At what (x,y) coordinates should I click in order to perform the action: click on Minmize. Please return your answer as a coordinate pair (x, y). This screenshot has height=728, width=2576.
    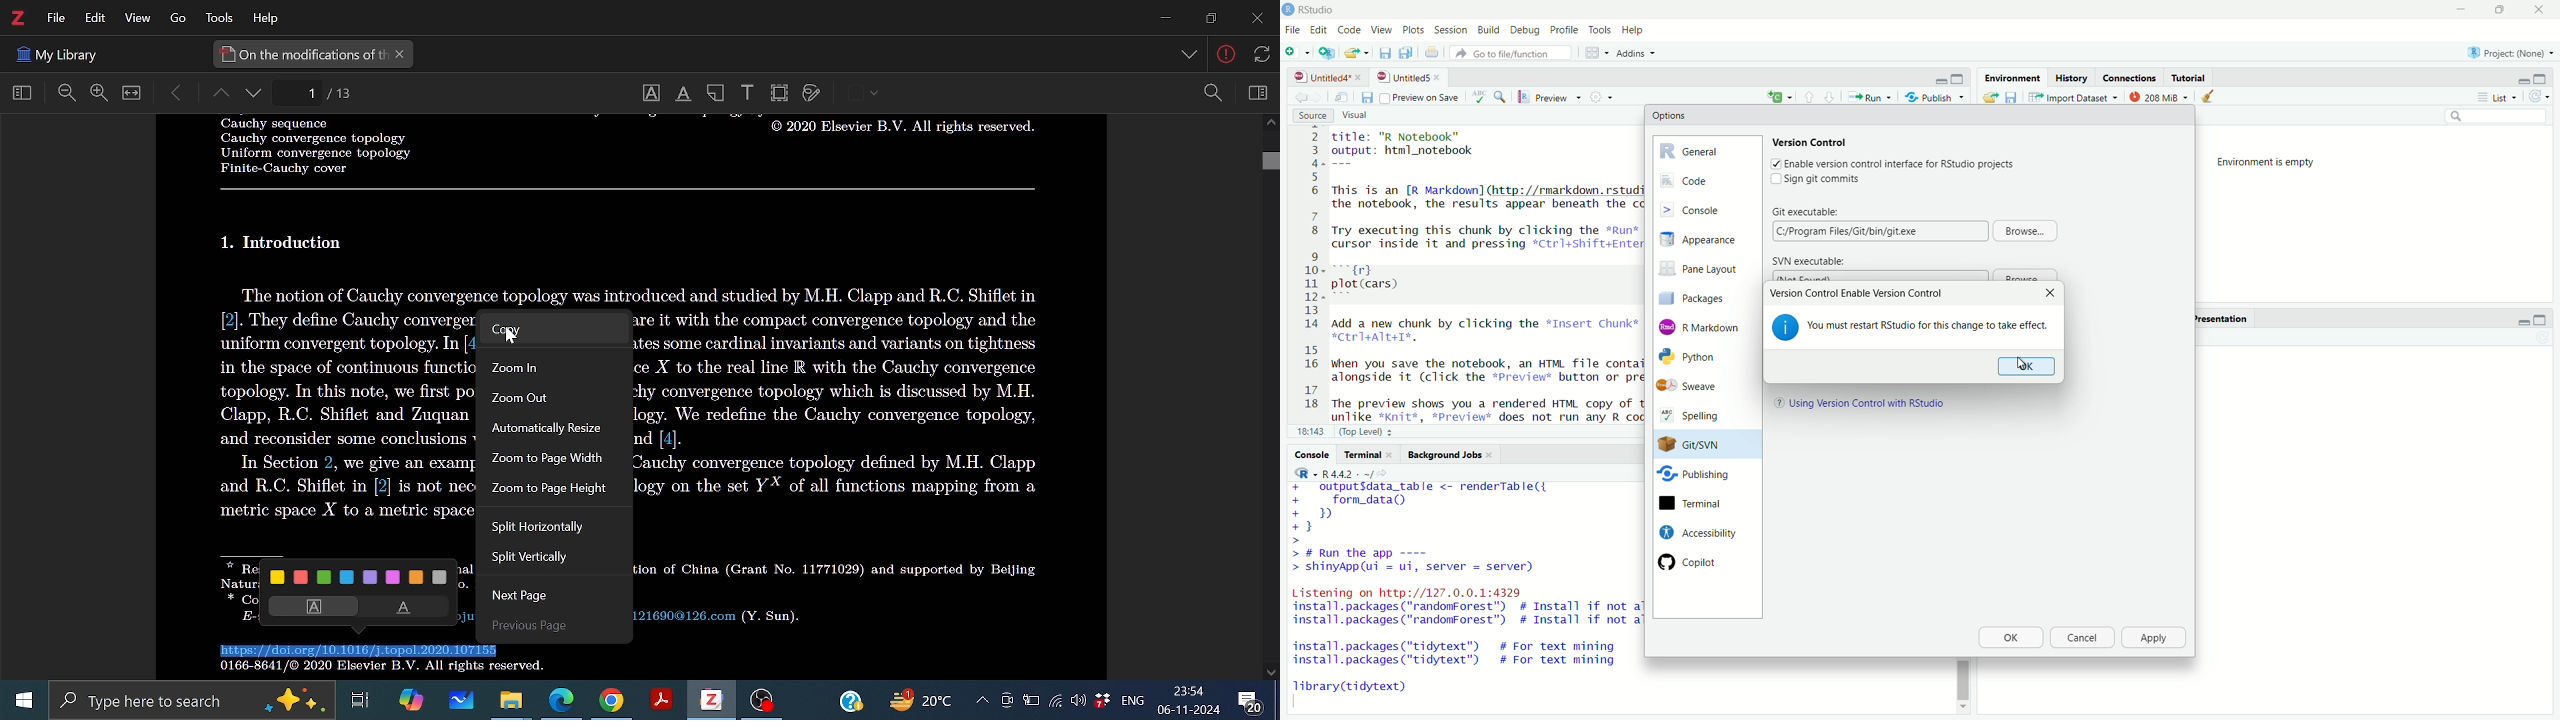
    Looking at the image, I should click on (1164, 19).